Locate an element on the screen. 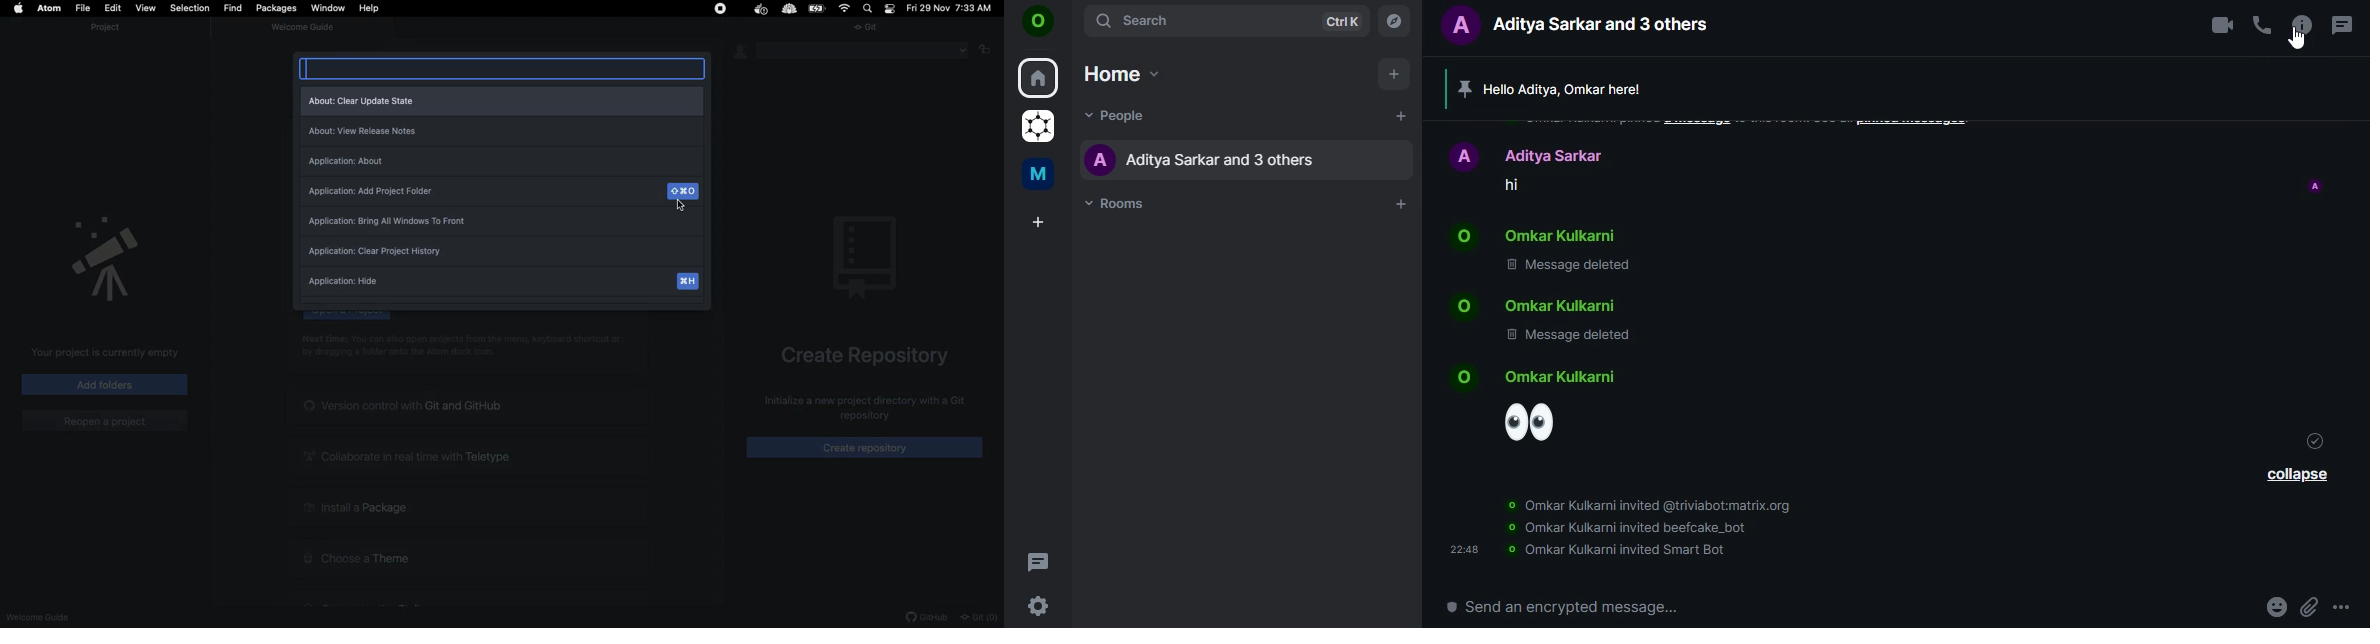 This screenshot has height=644, width=2380. icon is located at coordinates (1038, 24).